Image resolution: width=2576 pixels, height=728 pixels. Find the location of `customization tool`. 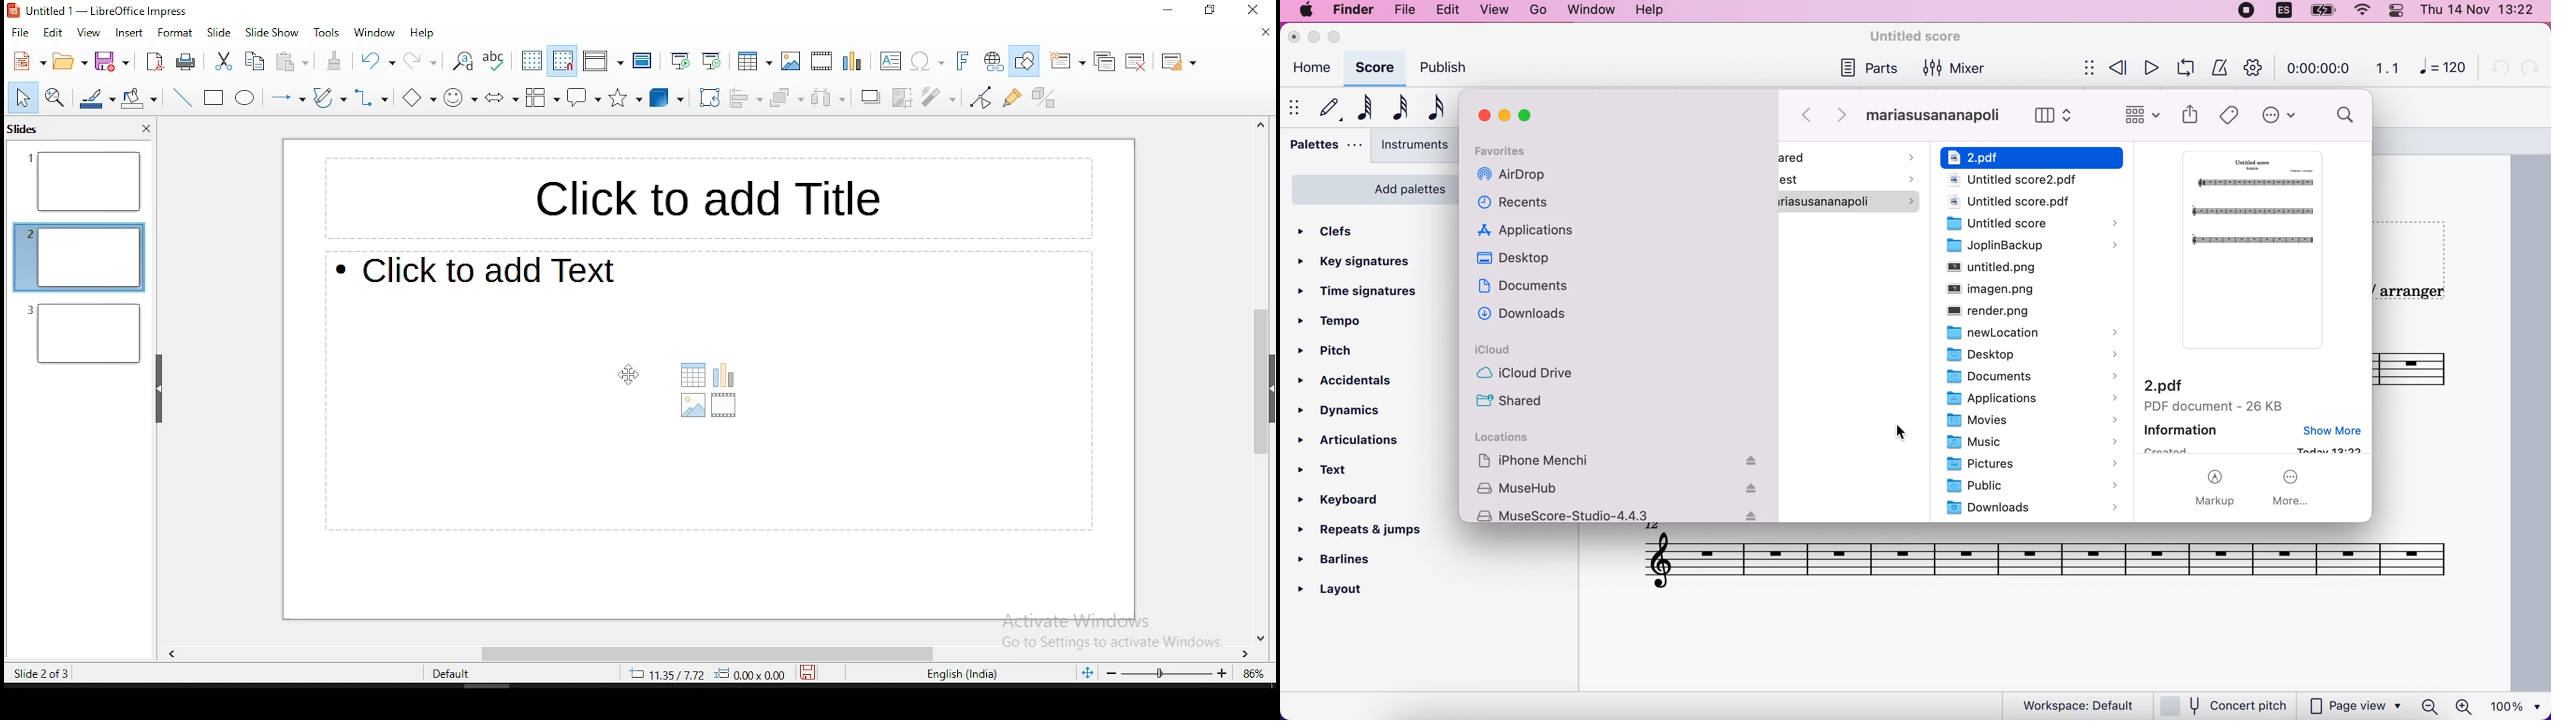

customization tool is located at coordinates (2250, 68).